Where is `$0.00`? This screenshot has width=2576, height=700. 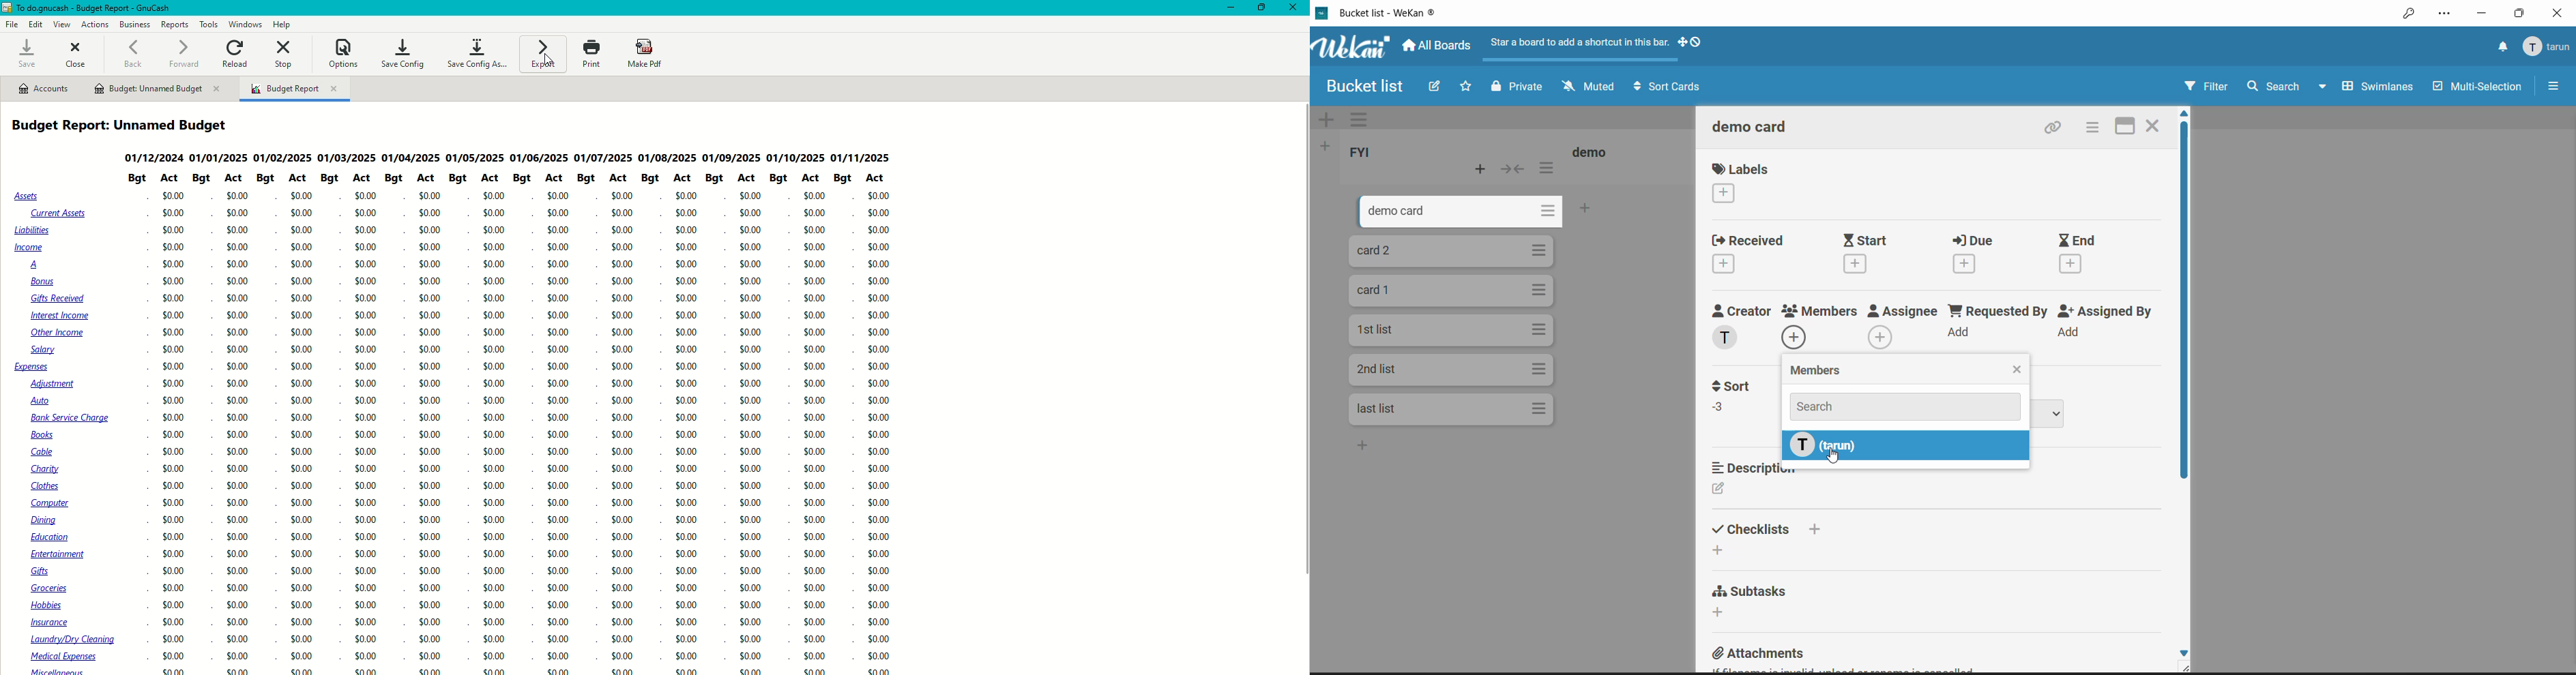
$0.00 is located at coordinates (300, 436).